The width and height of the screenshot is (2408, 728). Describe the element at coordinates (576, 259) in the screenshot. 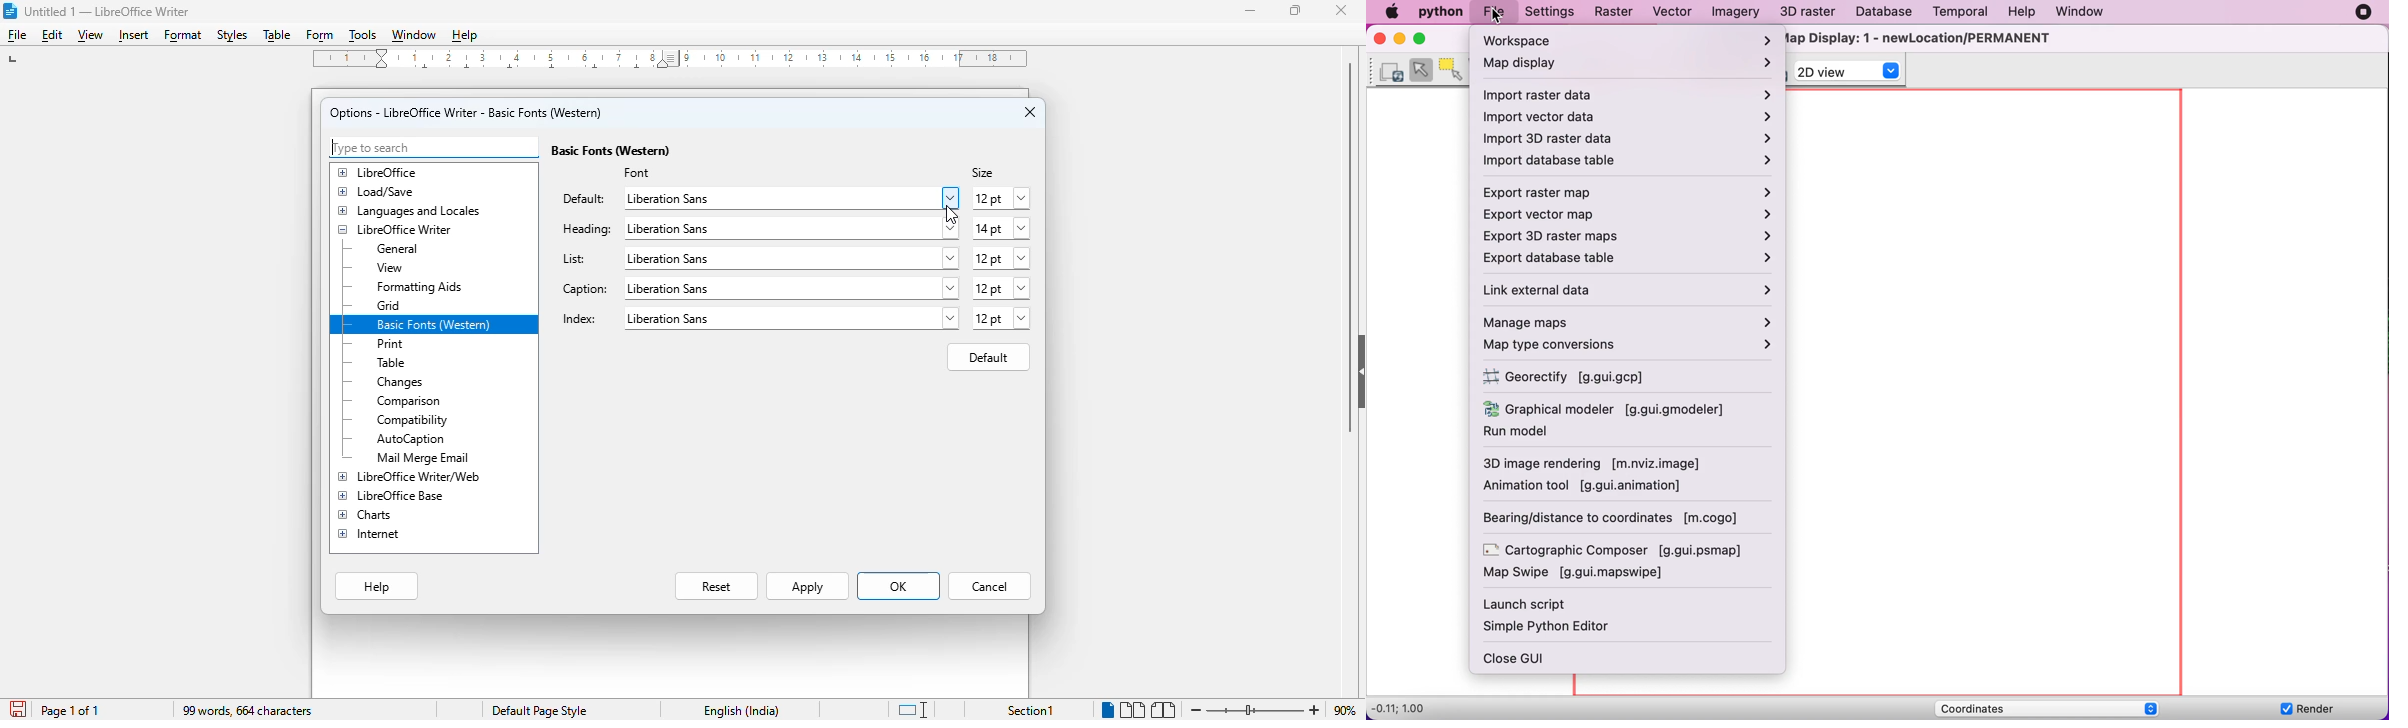

I see `list: ` at that location.